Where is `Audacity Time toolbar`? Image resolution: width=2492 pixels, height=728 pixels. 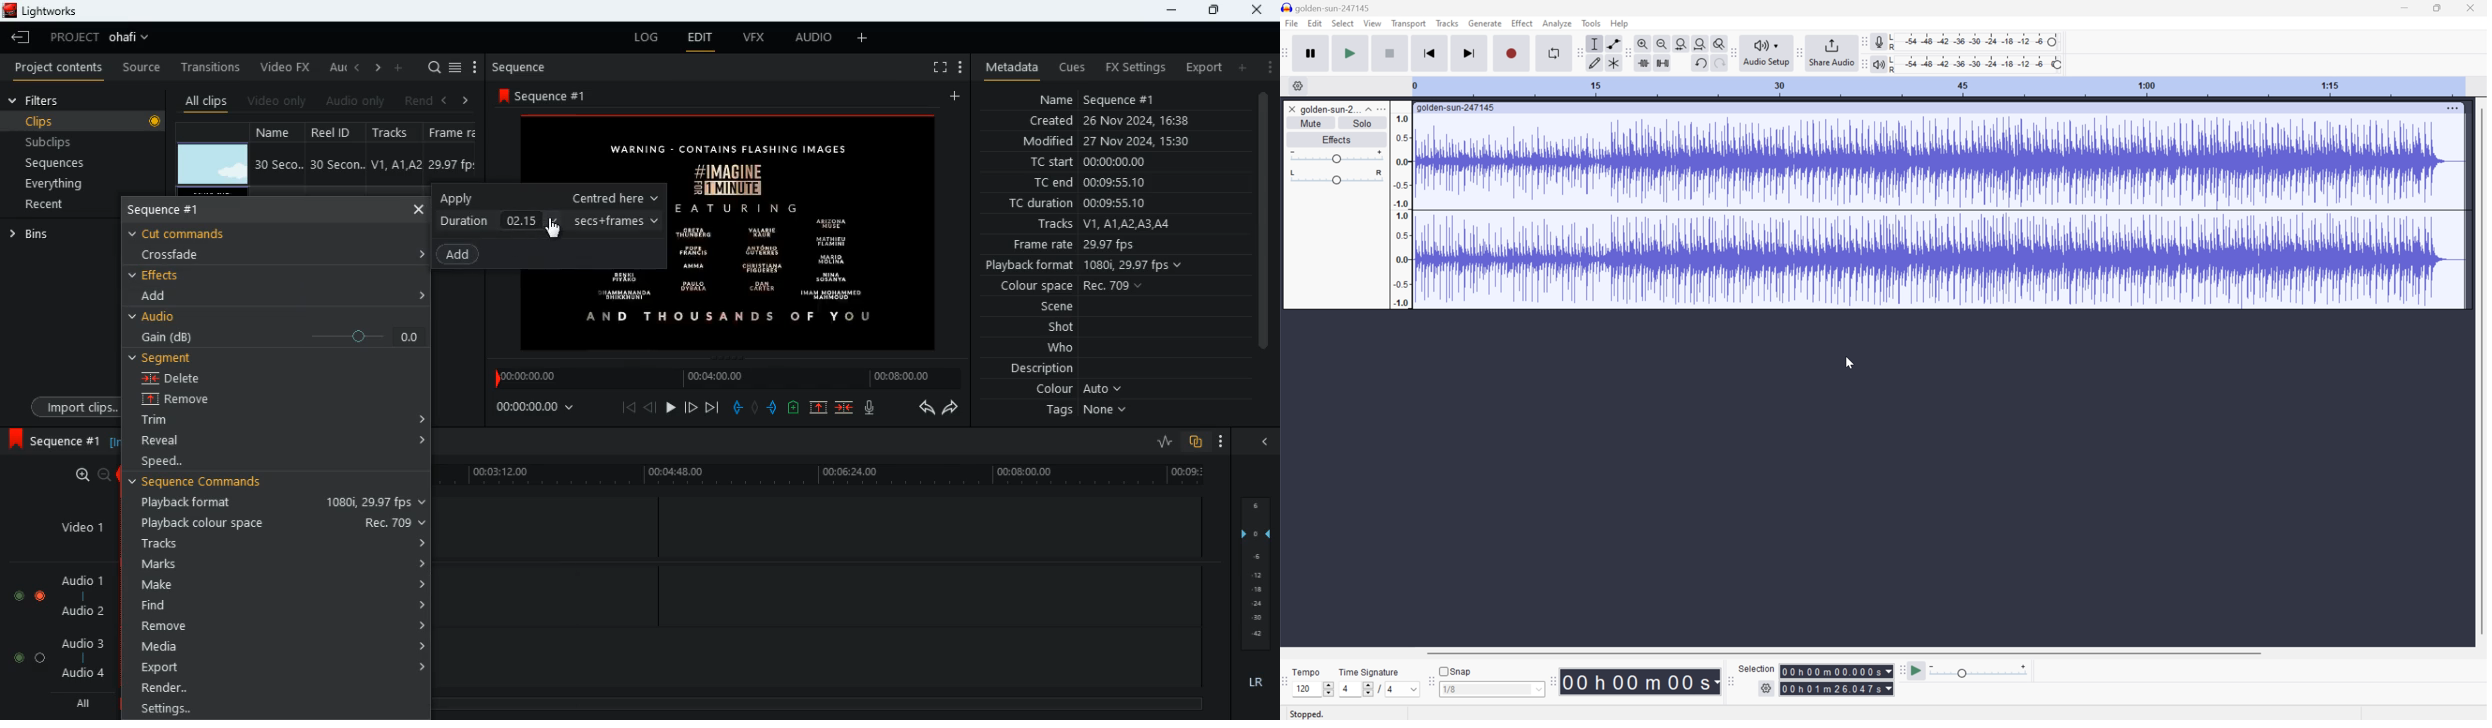
Audacity Time toolbar is located at coordinates (1551, 681).